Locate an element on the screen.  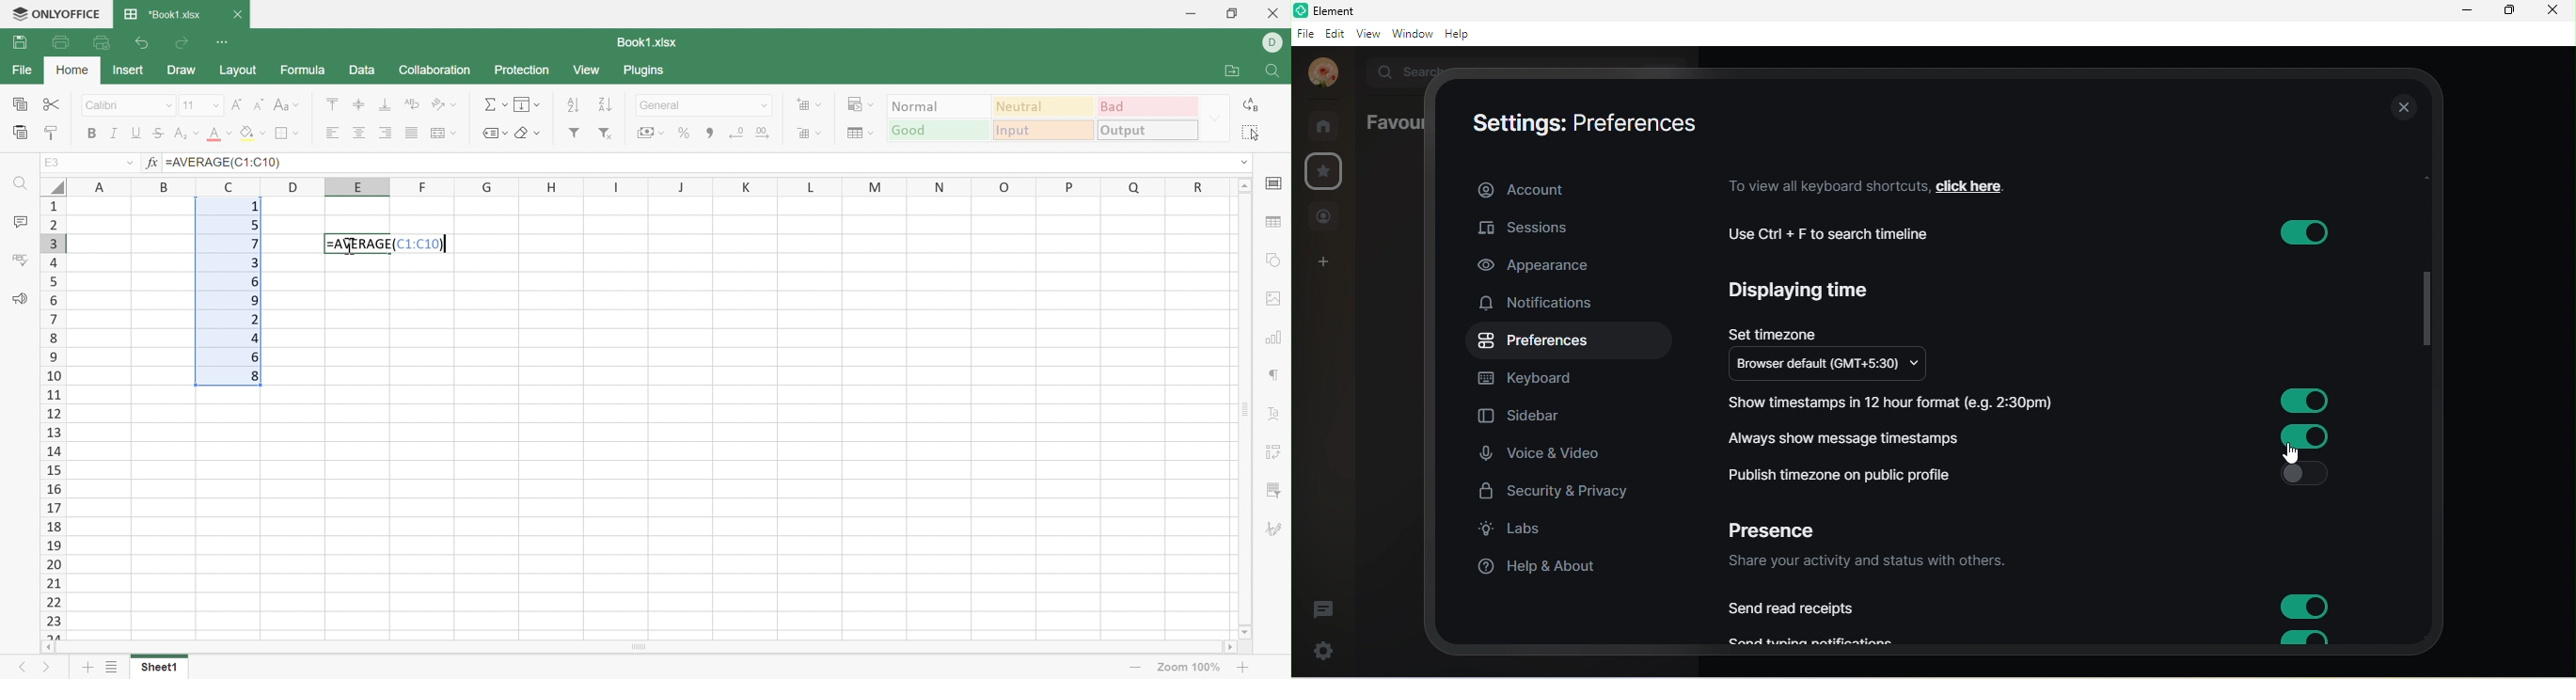
file is located at coordinates (1304, 33).